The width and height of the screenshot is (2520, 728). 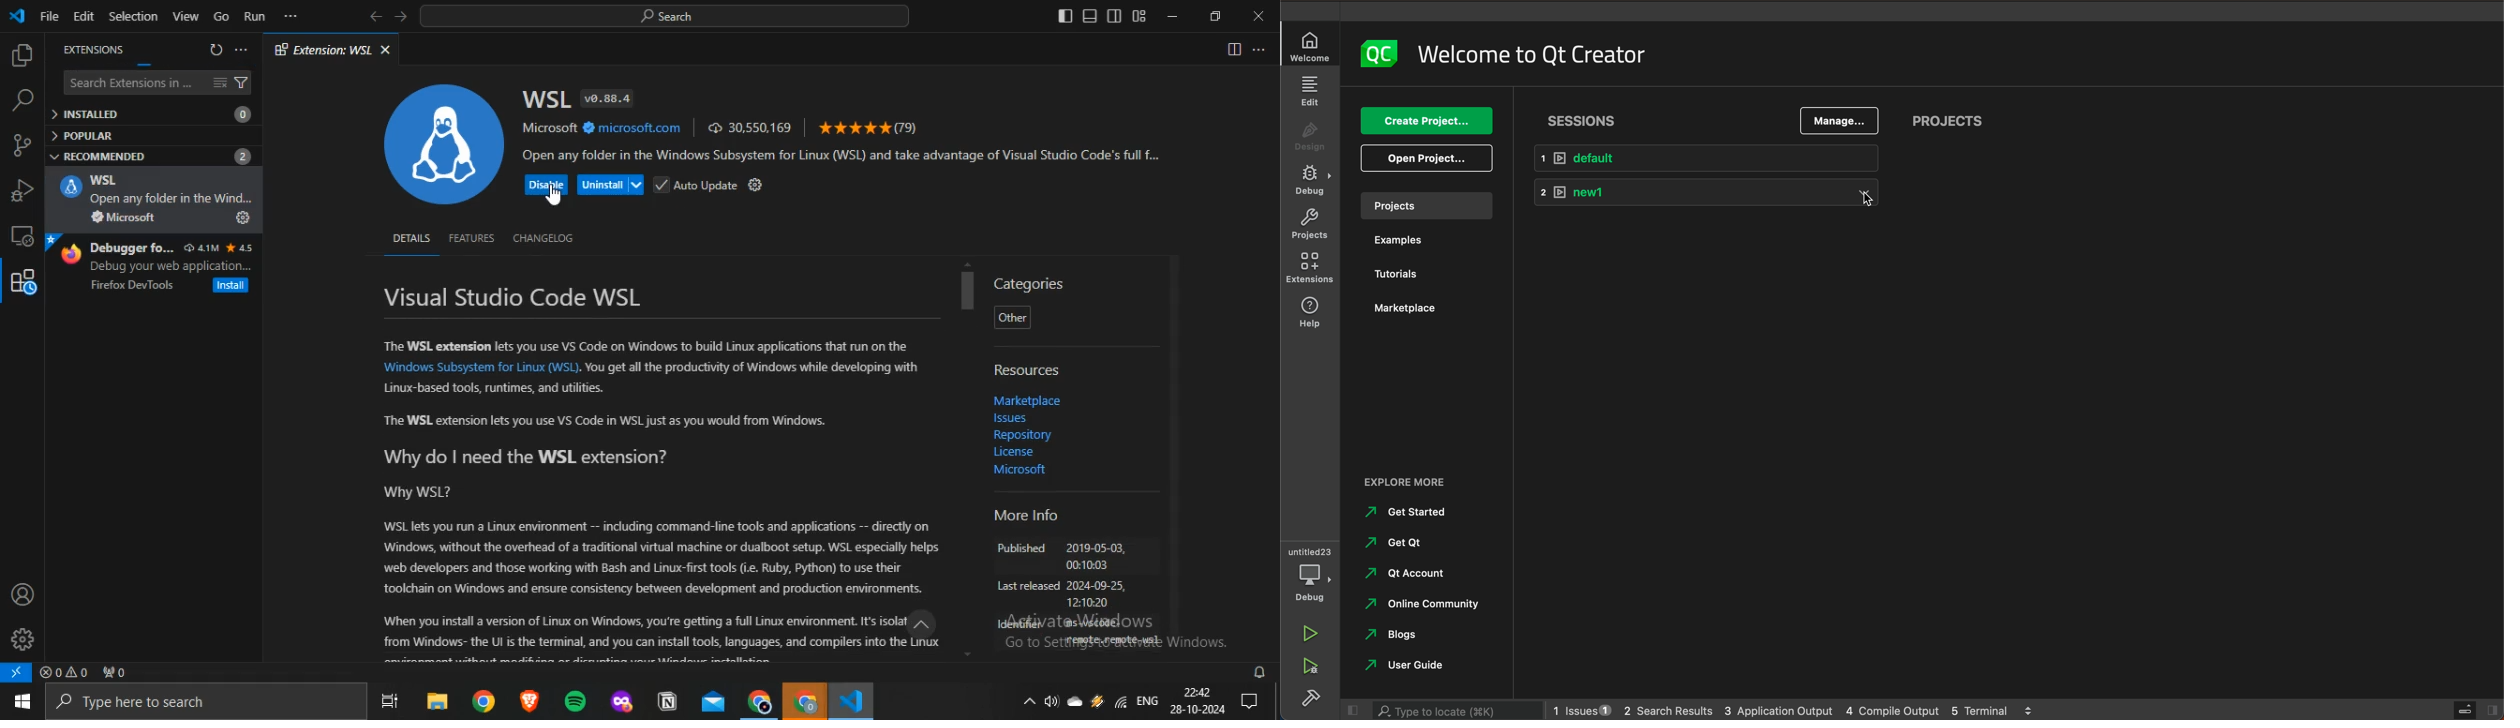 What do you see at coordinates (132, 16) in the screenshot?
I see `Selection` at bounding box center [132, 16].